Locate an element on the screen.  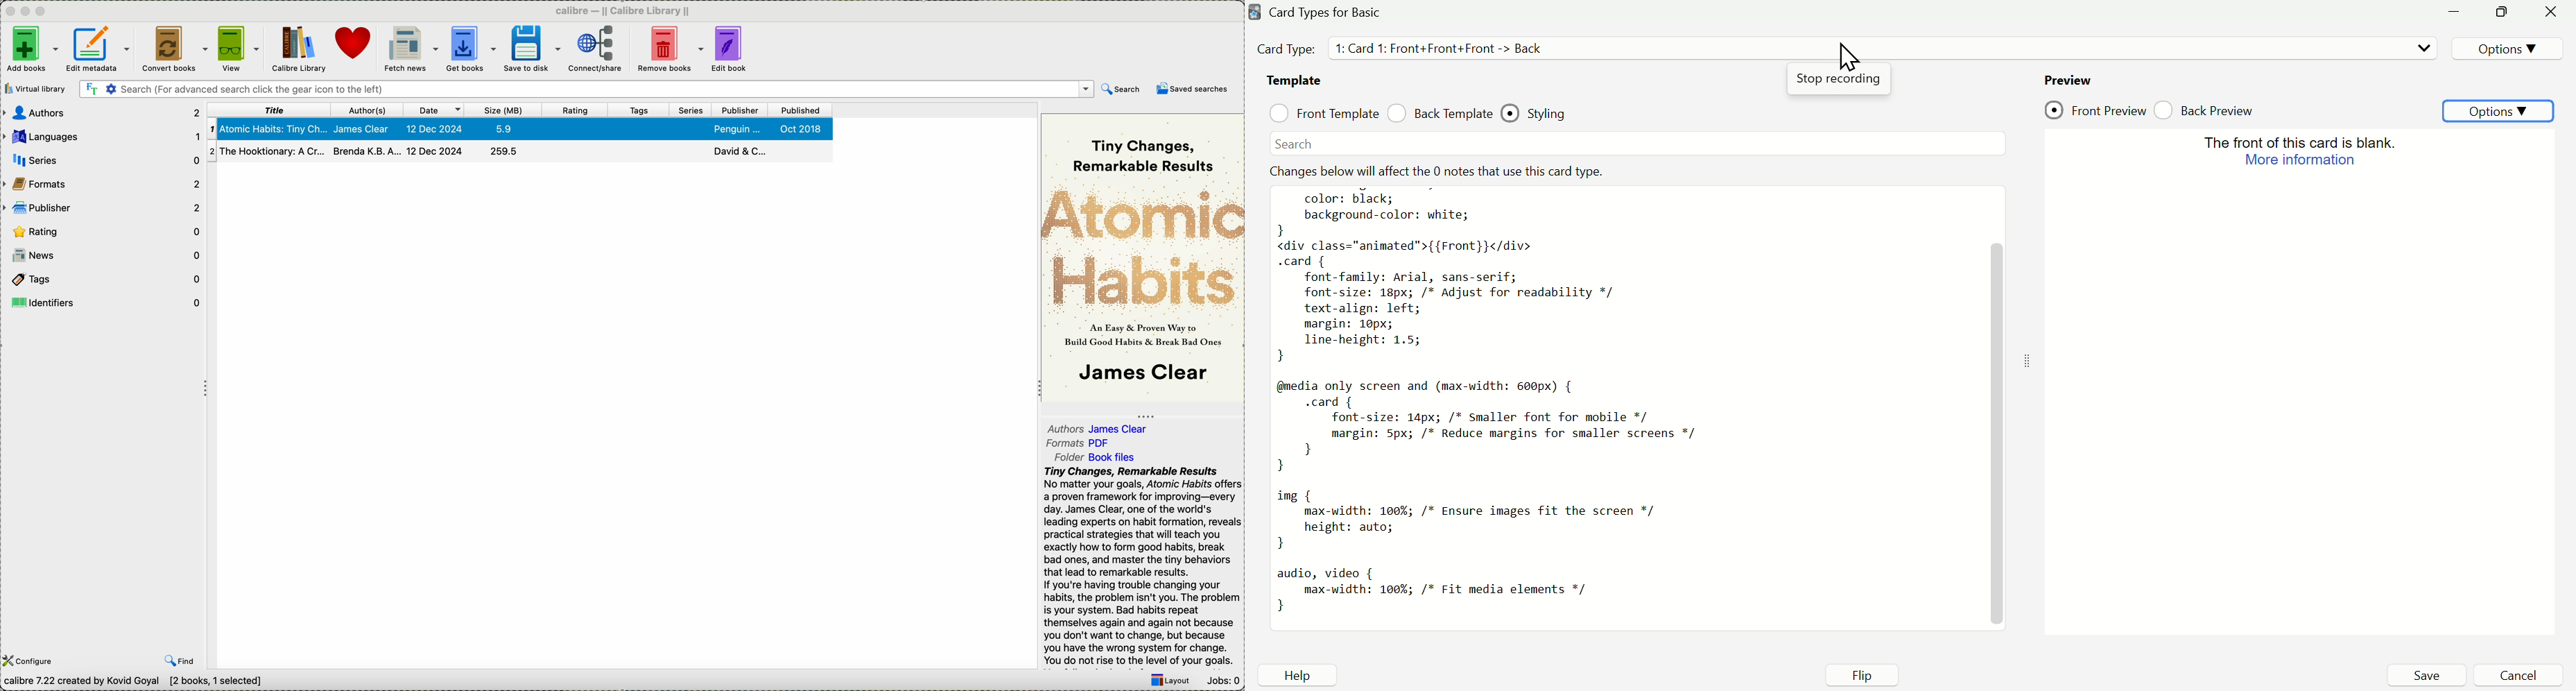
publisher is located at coordinates (740, 110).